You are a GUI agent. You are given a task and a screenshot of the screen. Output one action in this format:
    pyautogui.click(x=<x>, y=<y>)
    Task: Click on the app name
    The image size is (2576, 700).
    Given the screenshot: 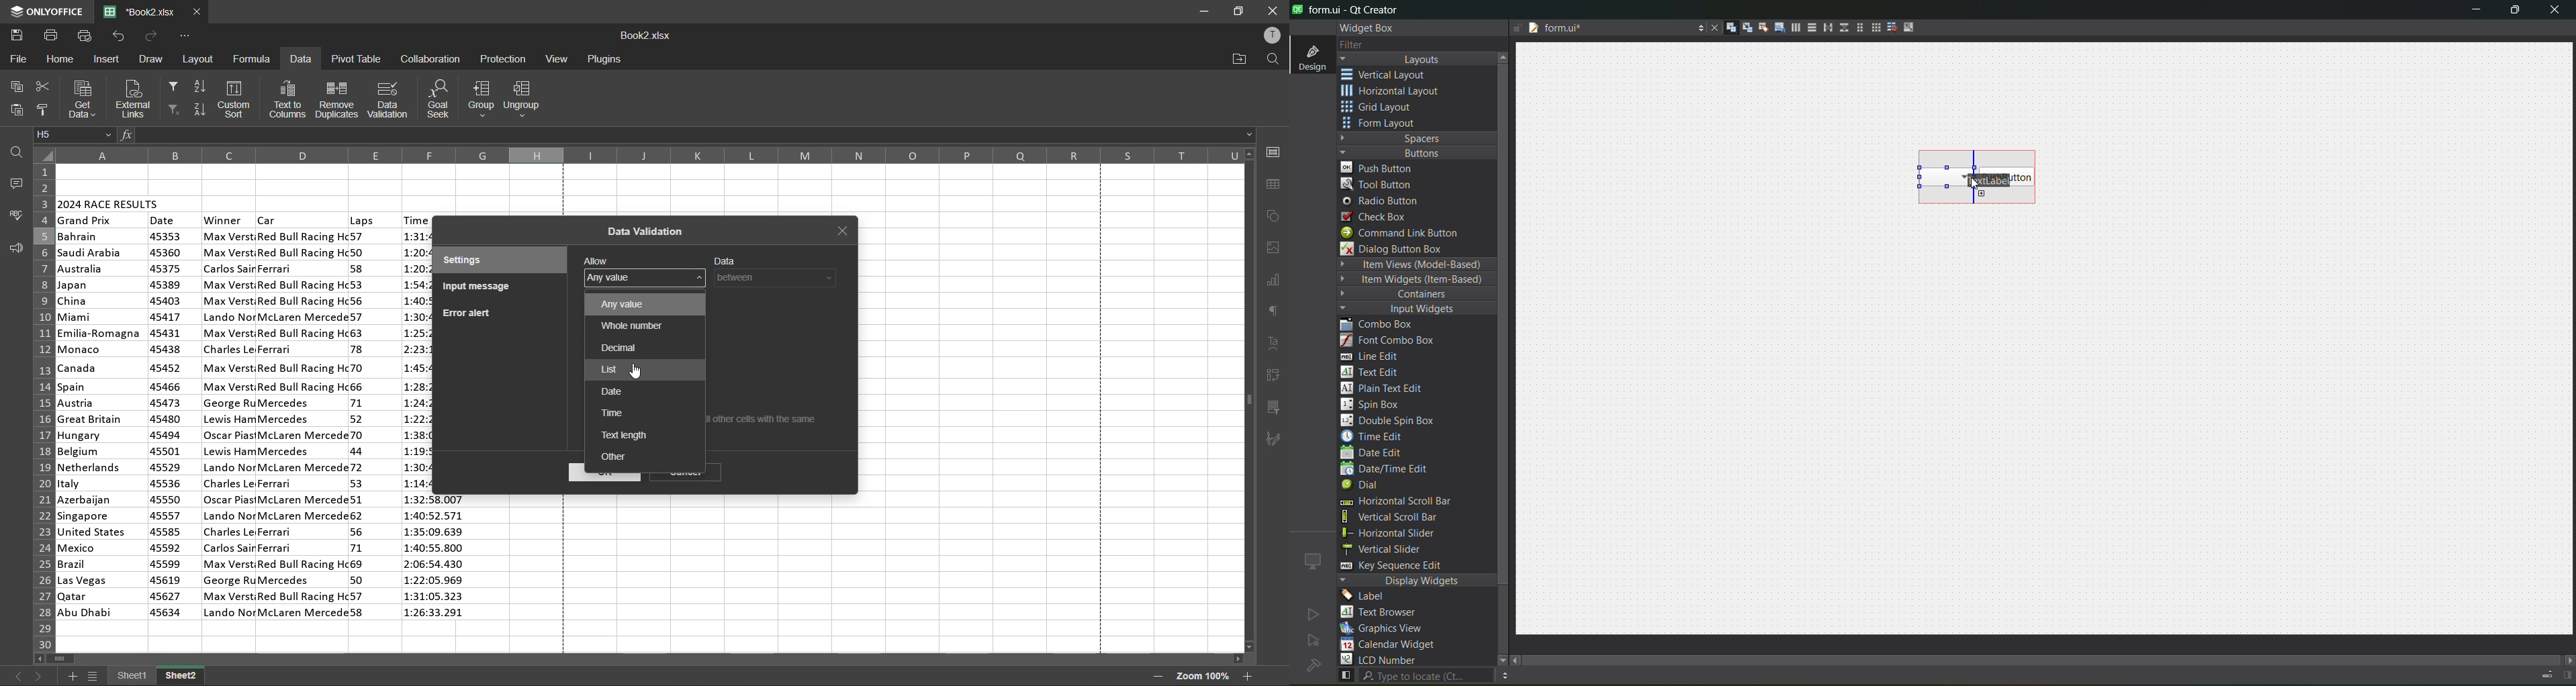 What is the action you would take?
    pyautogui.click(x=46, y=11)
    